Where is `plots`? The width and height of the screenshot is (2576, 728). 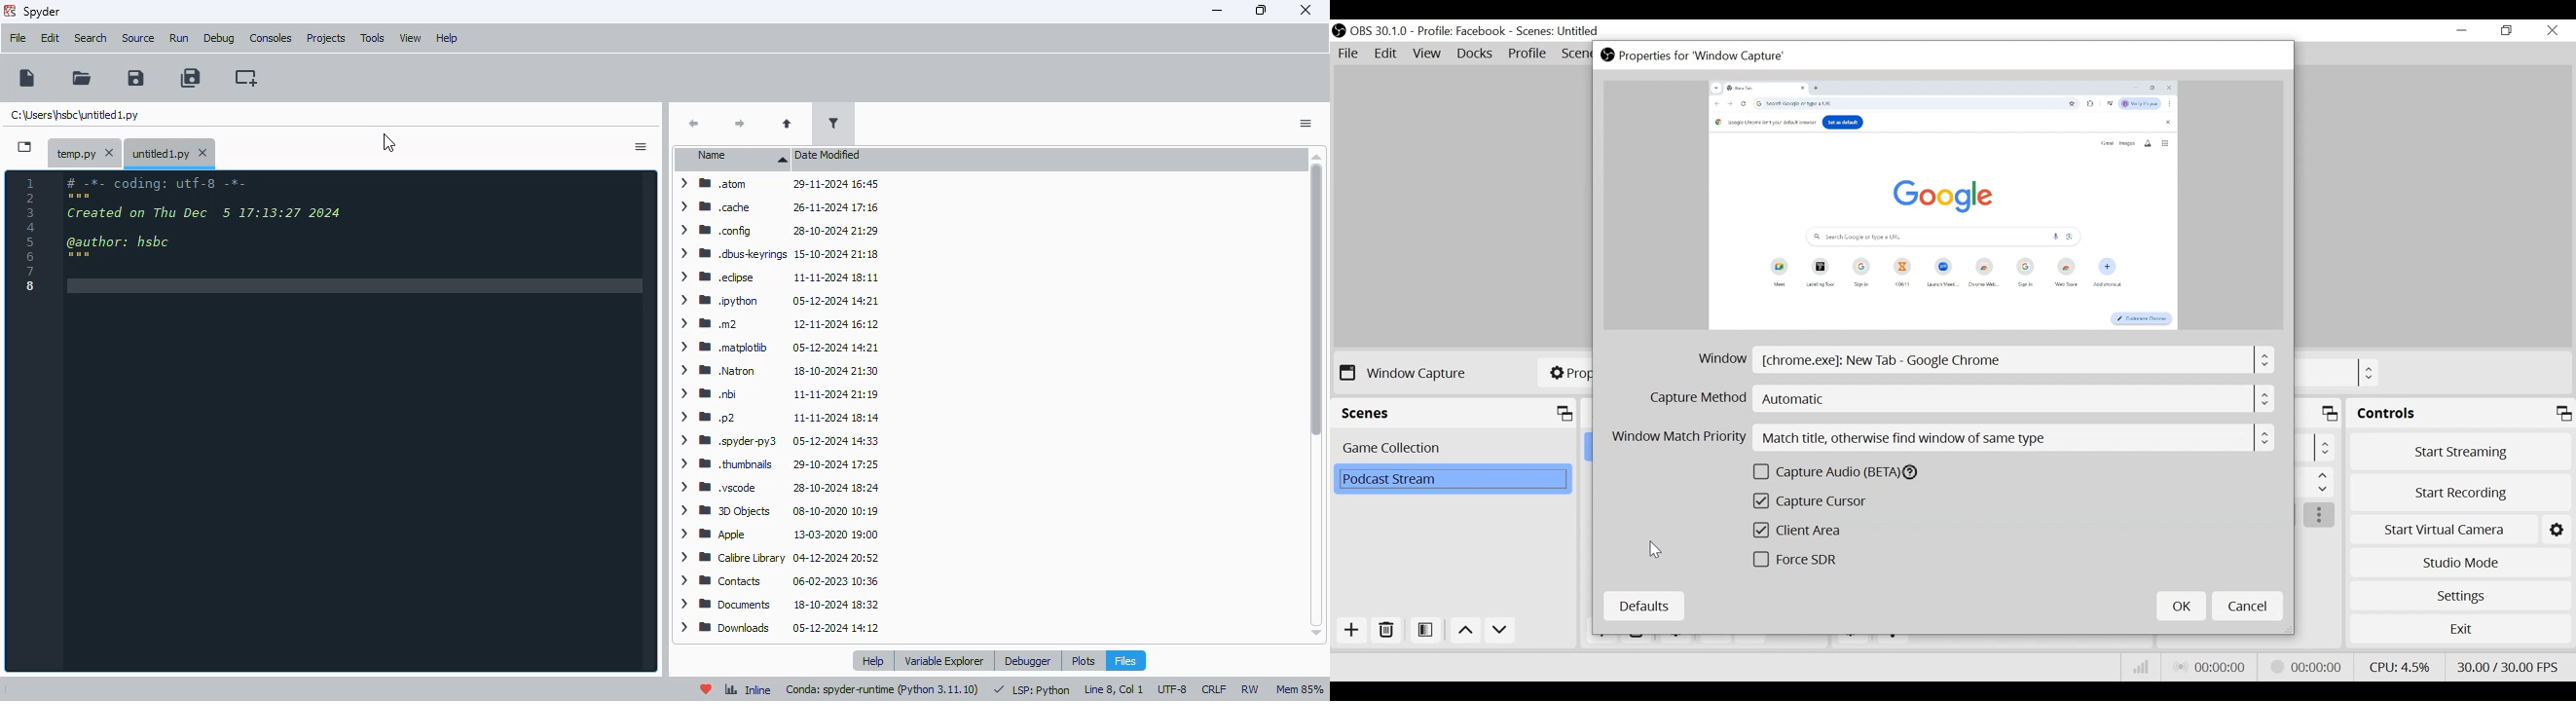
plots is located at coordinates (1083, 660).